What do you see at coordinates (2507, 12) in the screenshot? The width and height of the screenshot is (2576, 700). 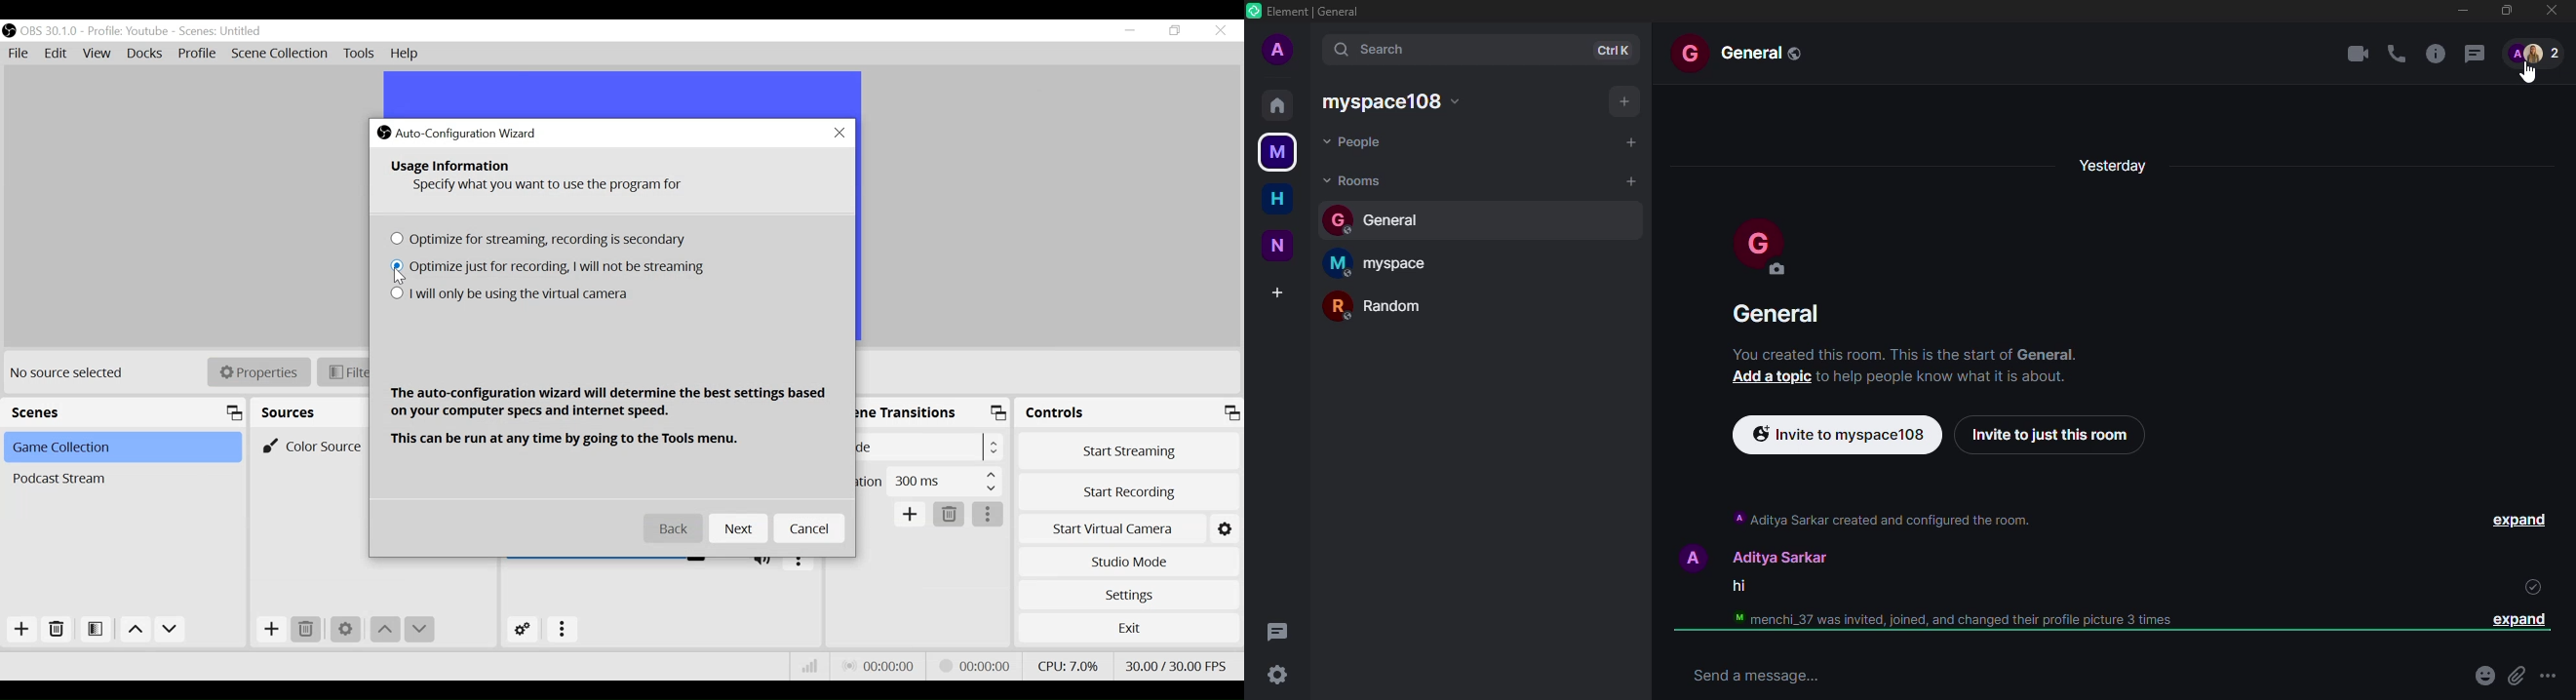 I see `maximize` at bounding box center [2507, 12].